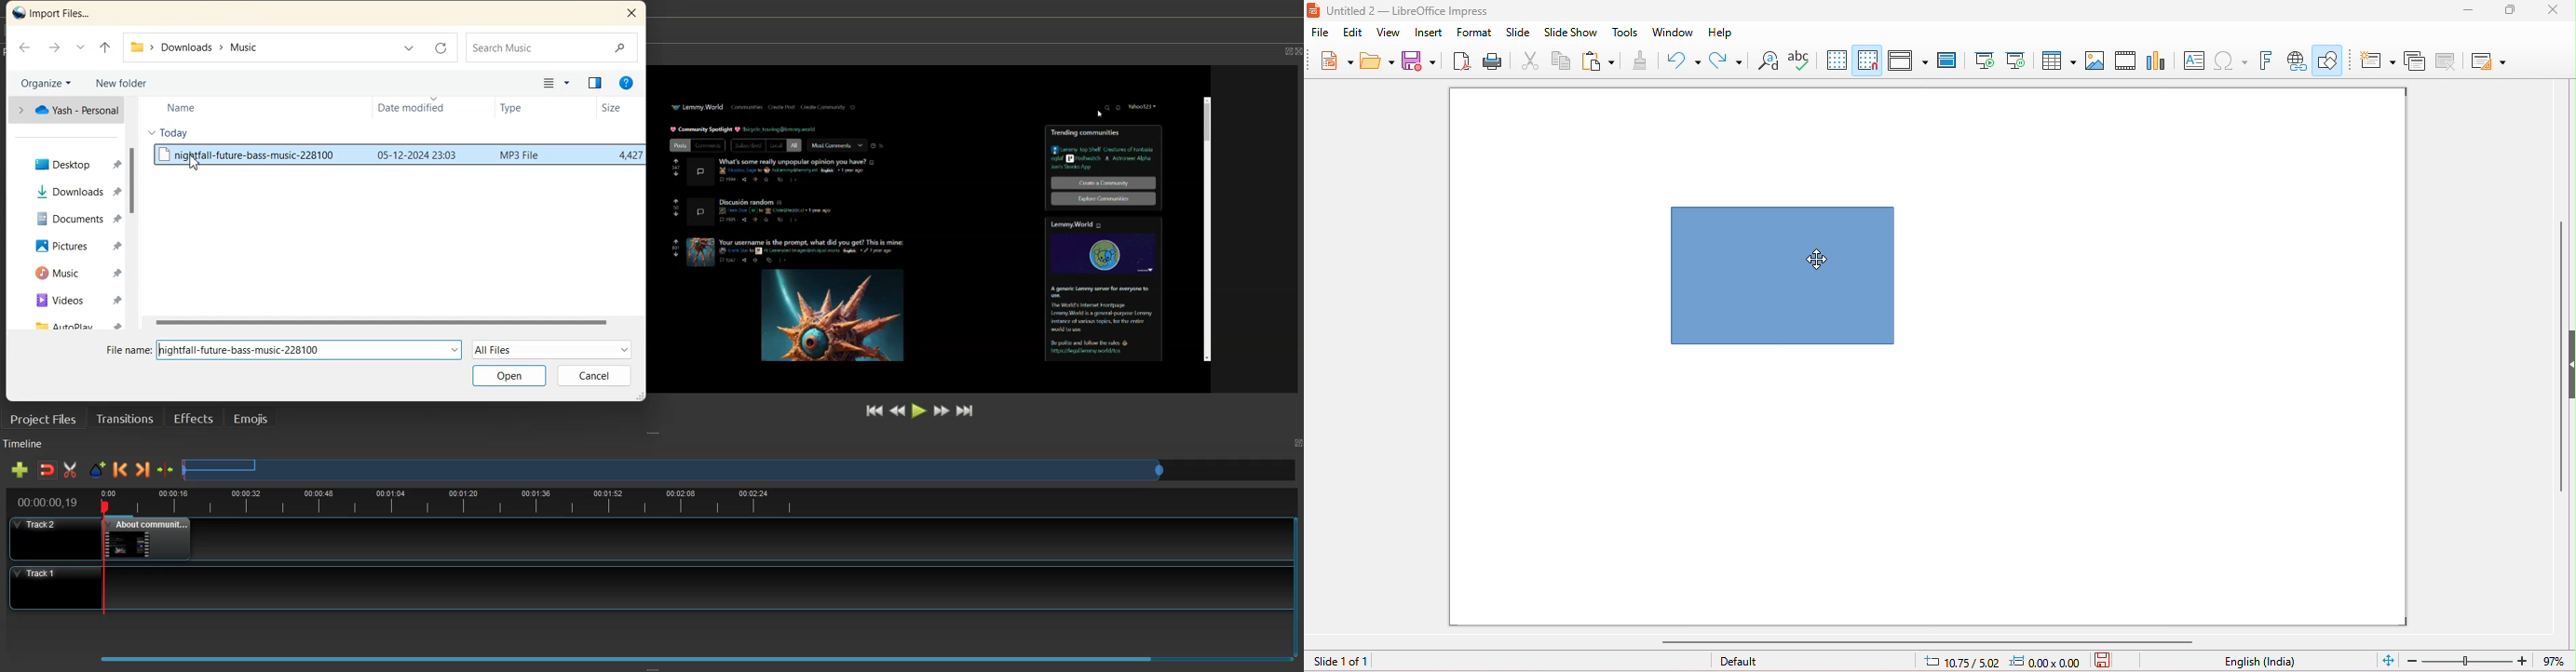 This screenshot has height=672, width=2576. I want to click on window, so click(1674, 32).